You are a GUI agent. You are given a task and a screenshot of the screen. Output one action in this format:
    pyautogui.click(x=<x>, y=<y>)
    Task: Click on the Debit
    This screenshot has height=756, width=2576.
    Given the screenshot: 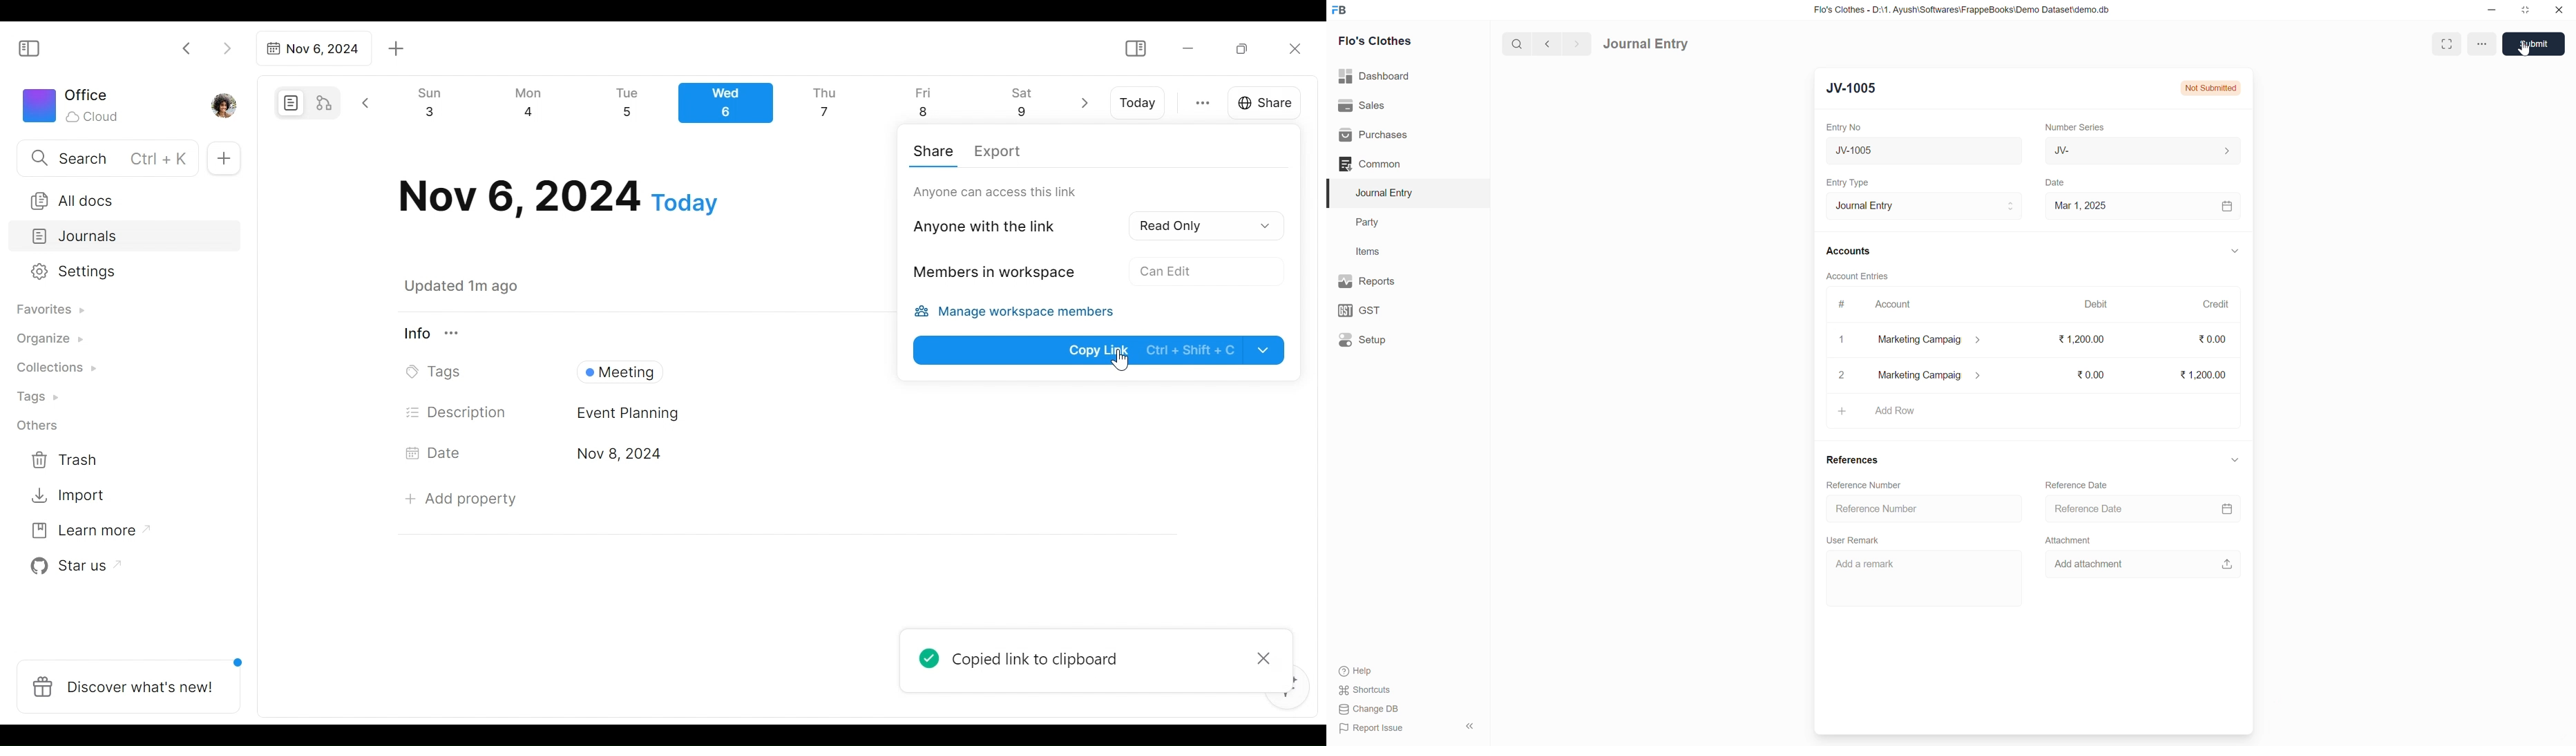 What is the action you would take?
    pyautogui.click(x=2096, y=303)
    